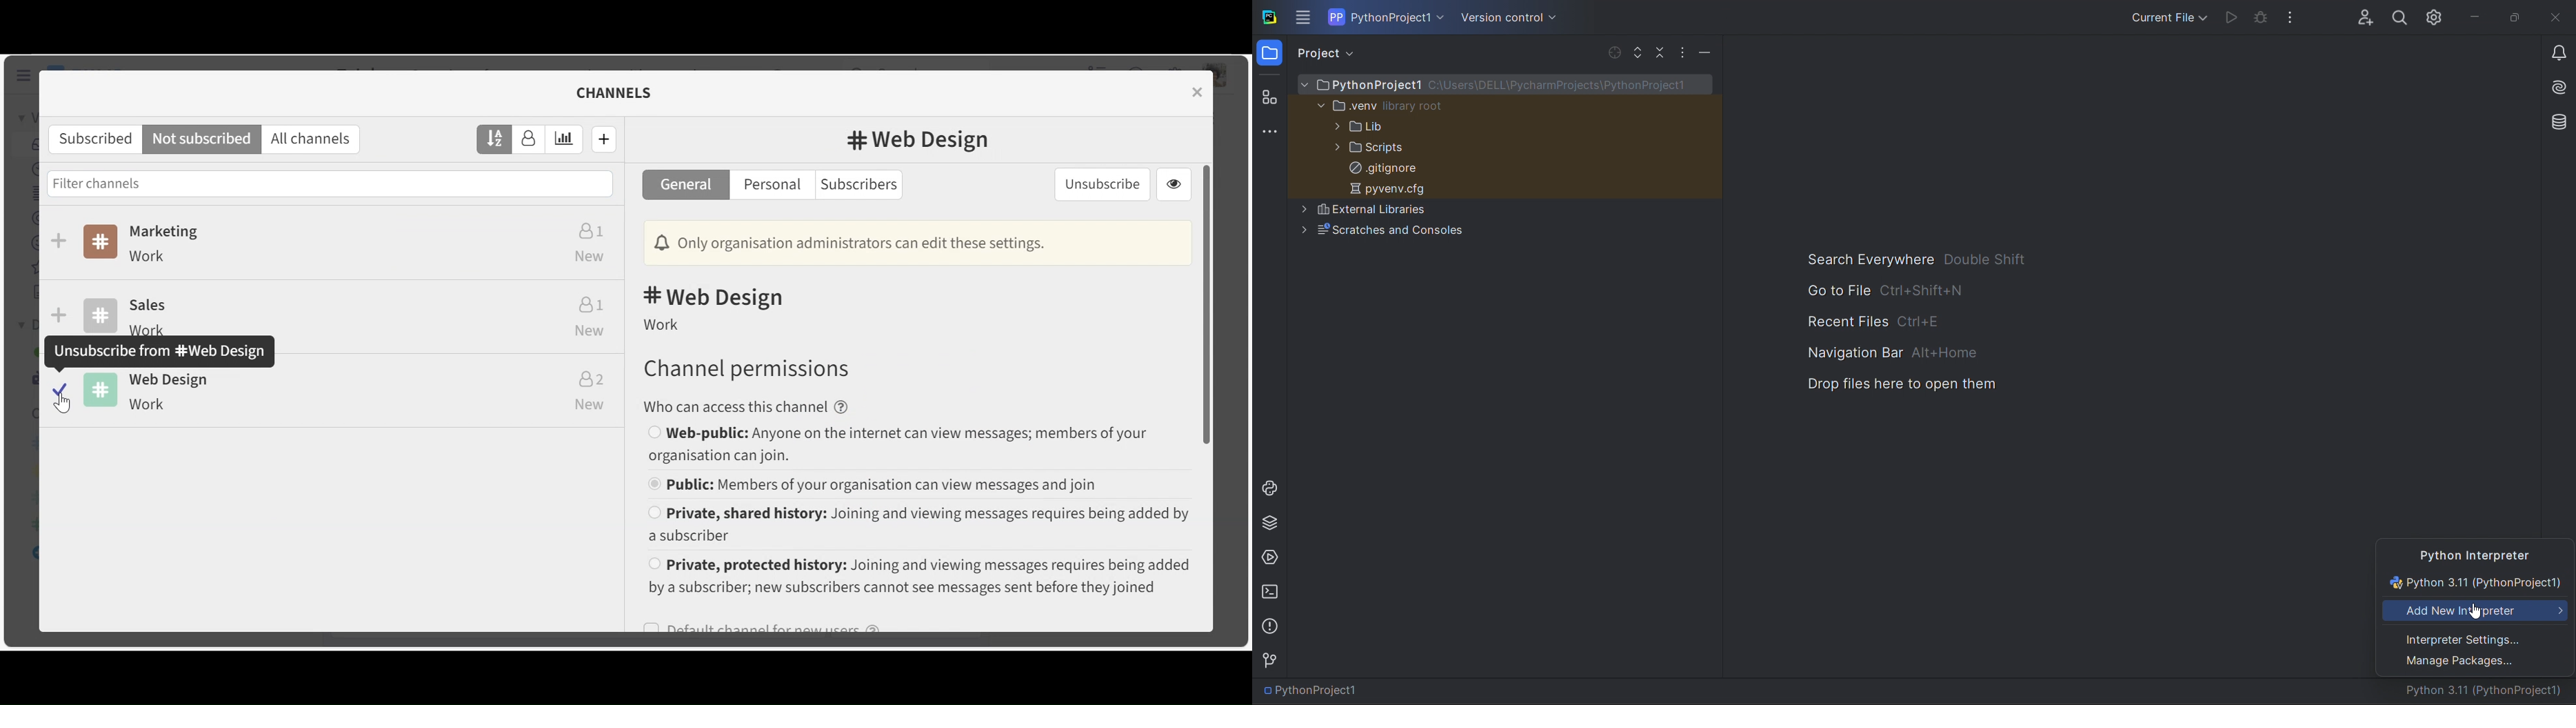  Describe the element at coordinates (2473, 17) in the screenshot. I see `minimize` at that location.